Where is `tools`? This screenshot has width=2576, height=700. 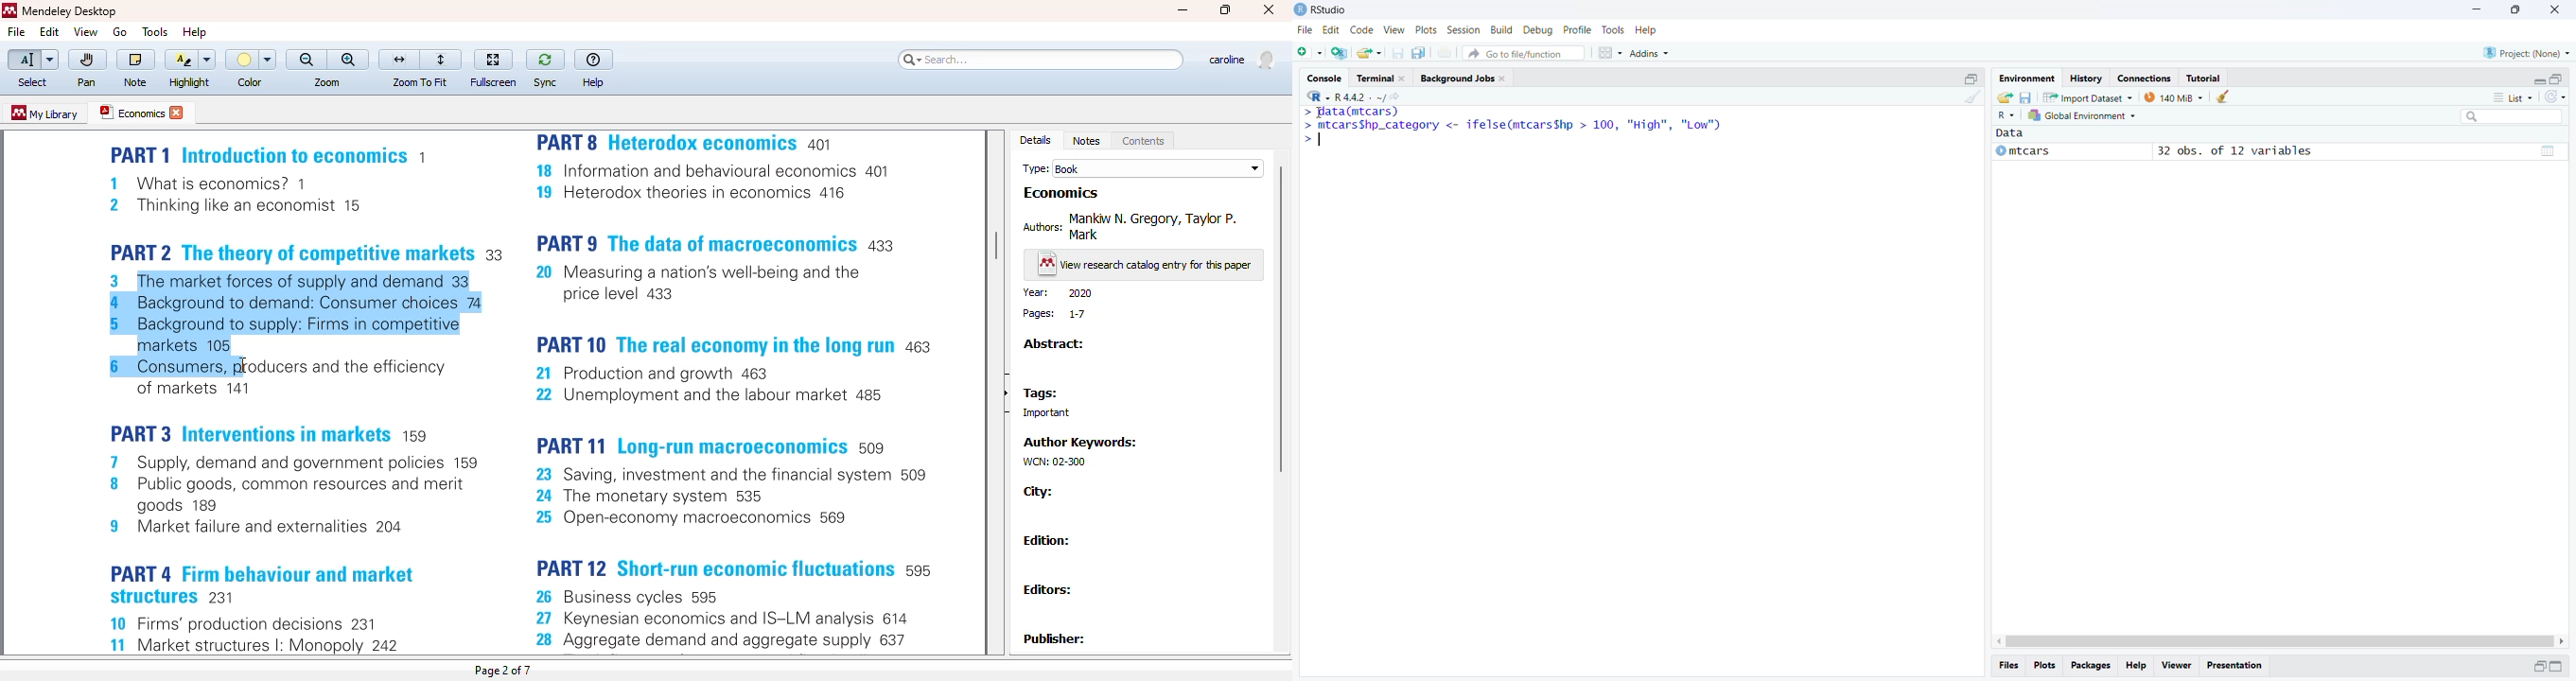
tools is located at coordinates (156, 32).